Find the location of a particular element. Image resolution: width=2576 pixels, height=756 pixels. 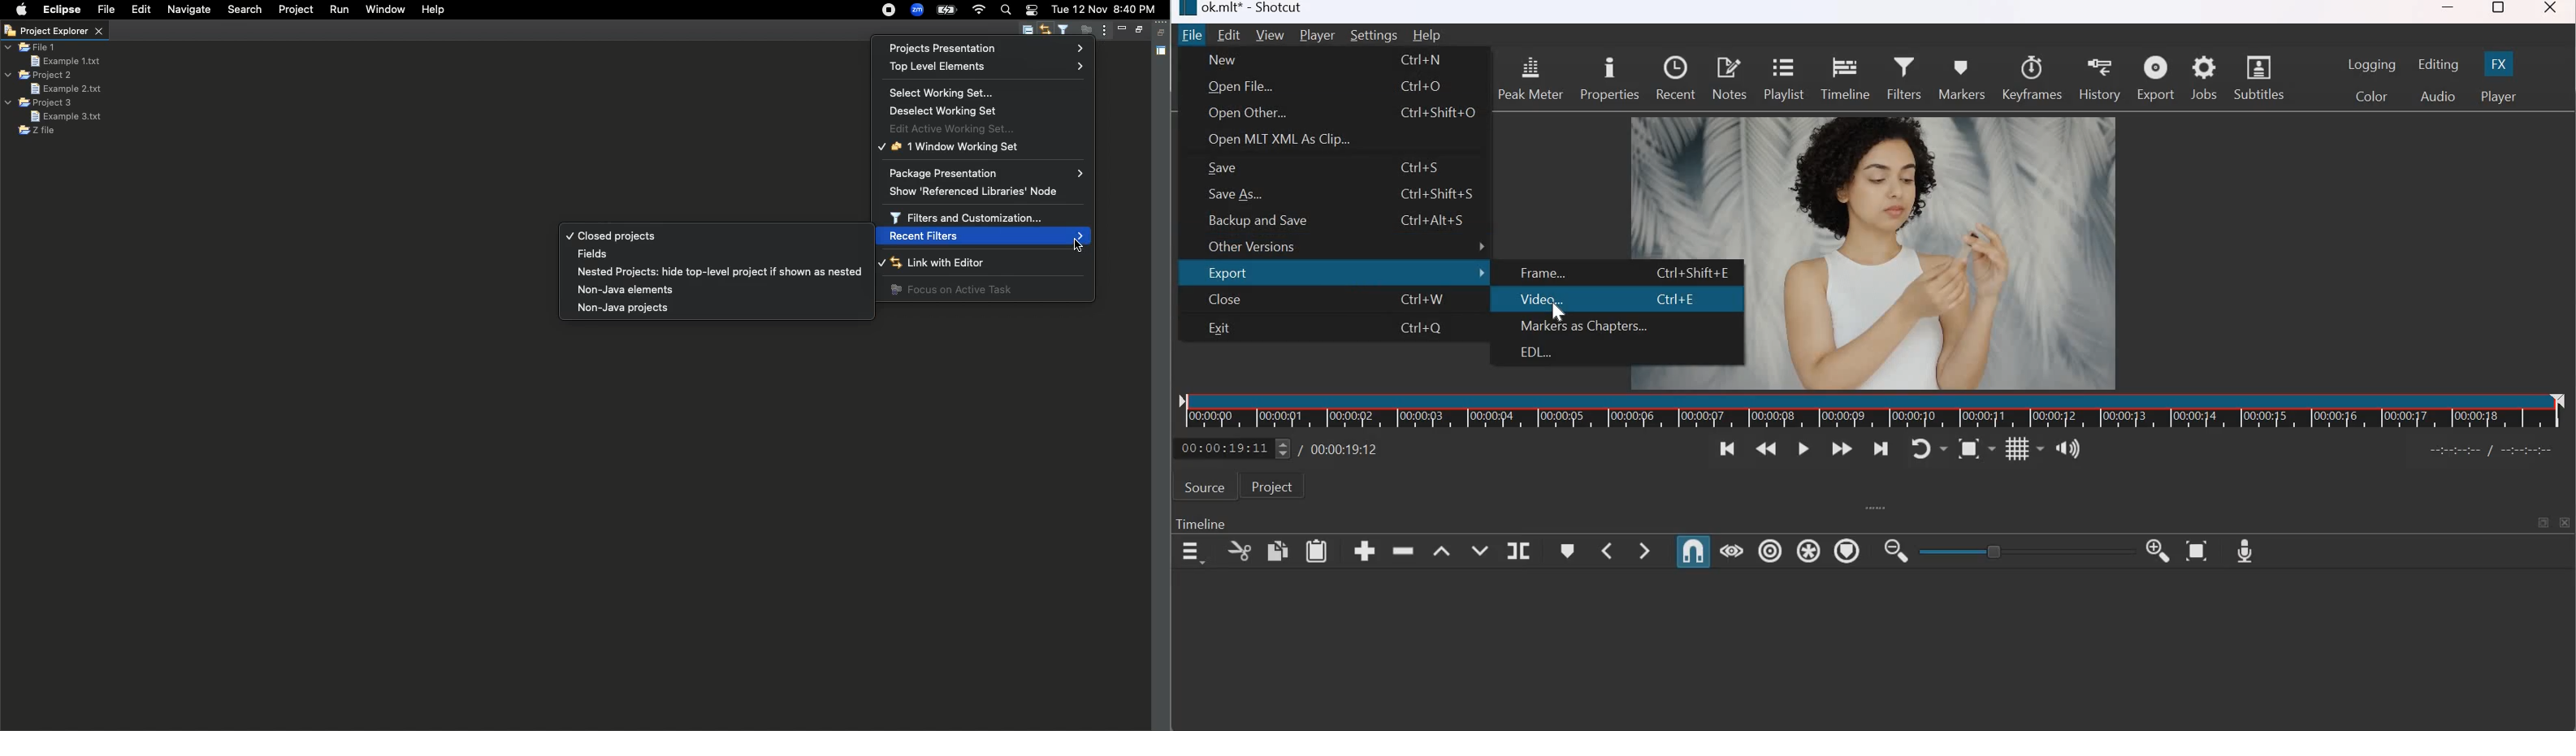

append is located at coordinates (1365, 550).